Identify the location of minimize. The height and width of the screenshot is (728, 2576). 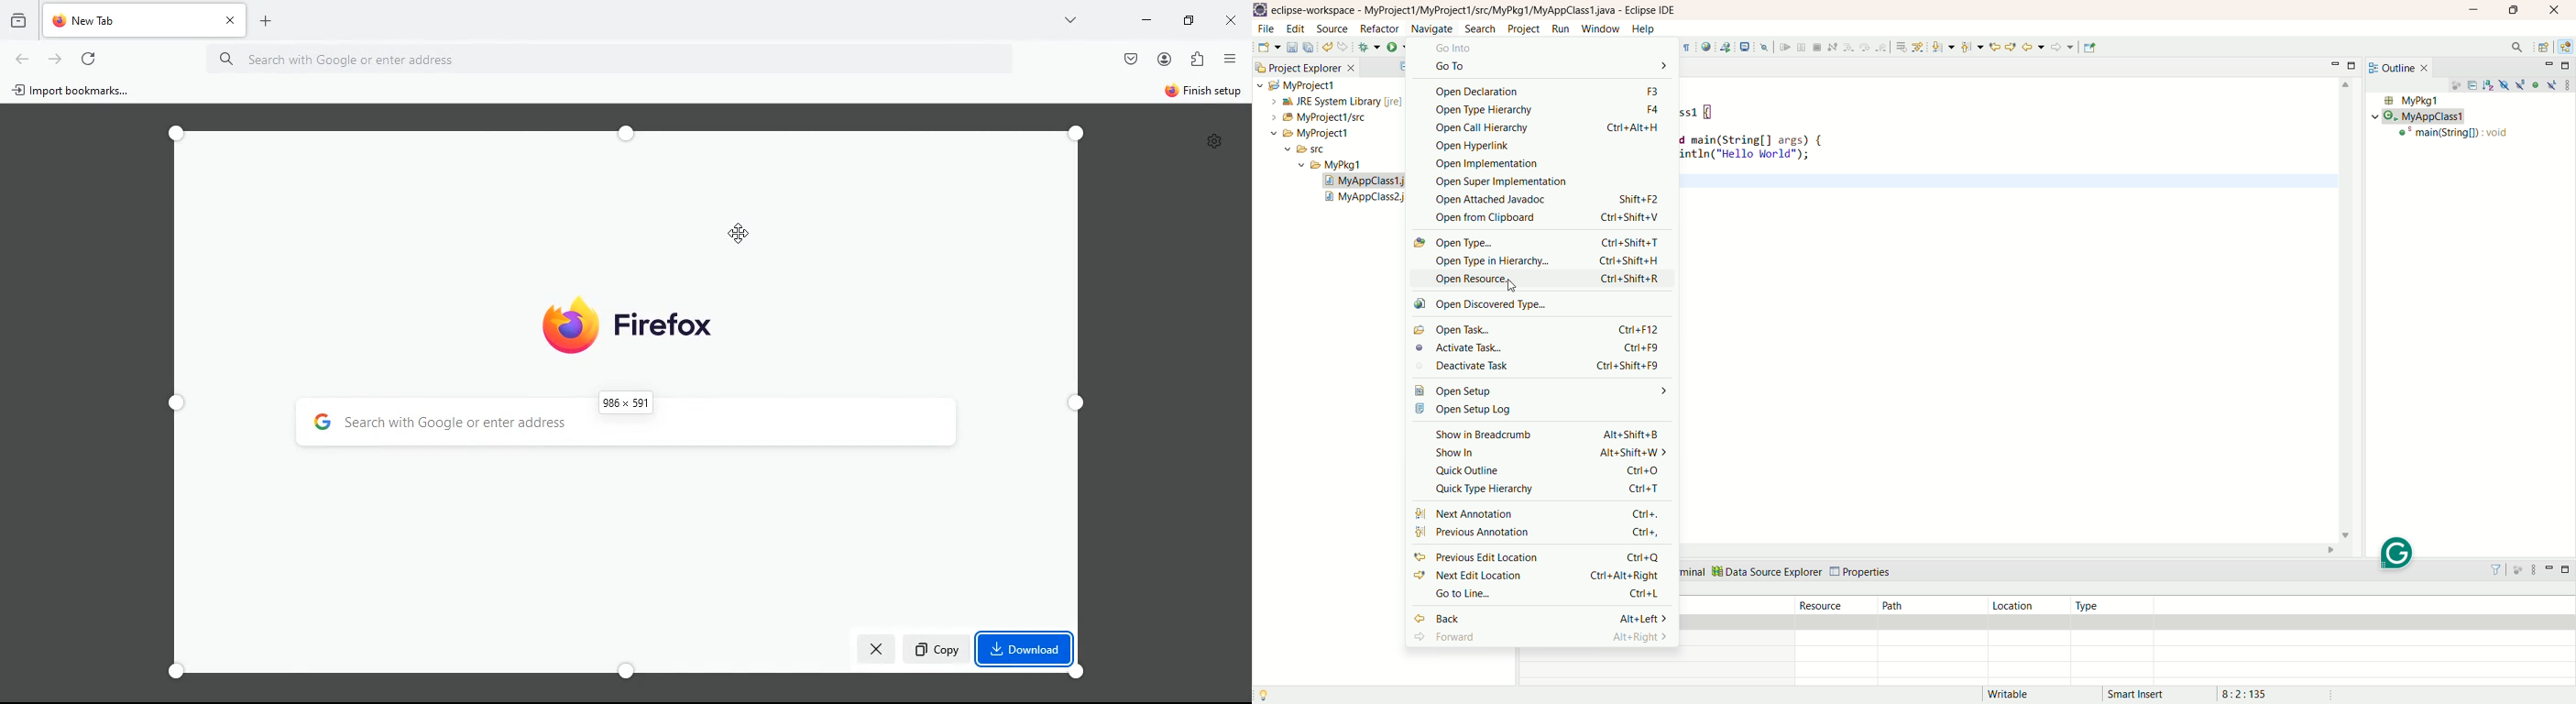
(1186, 19).